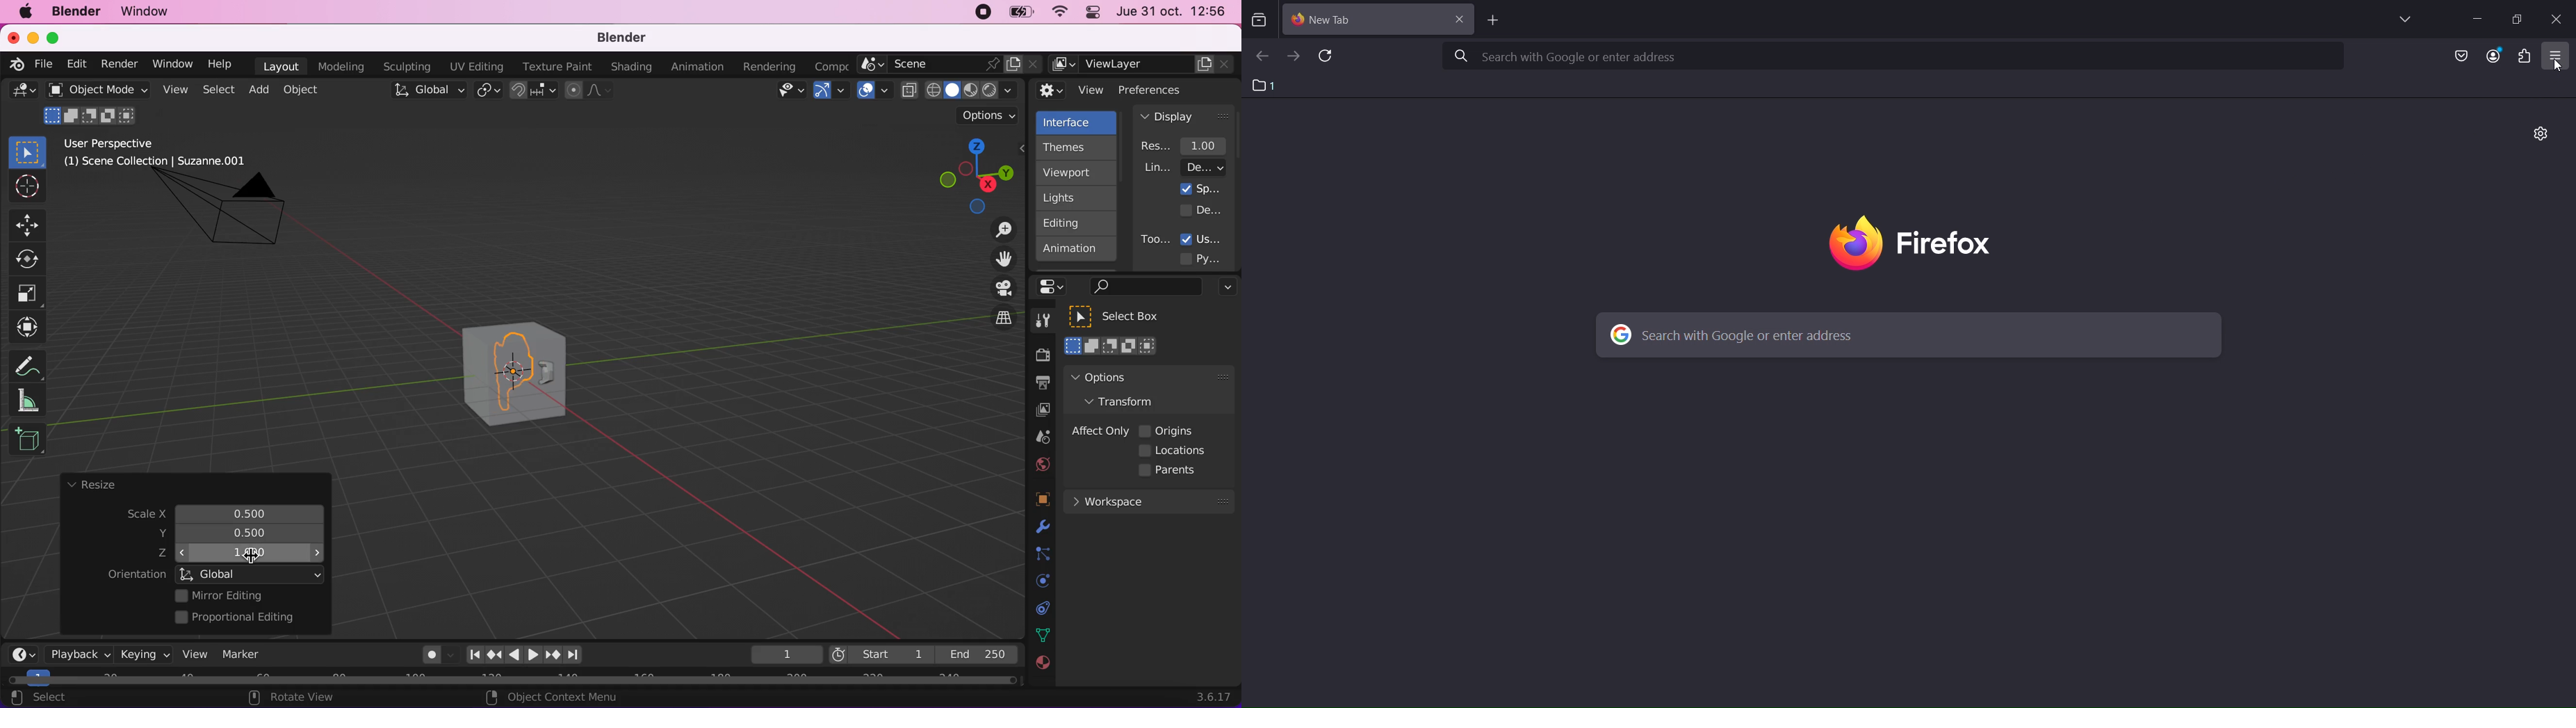 Image resolution: width=2576 pixels, height=728 pixels. I want to click on select, so click(217, 90).